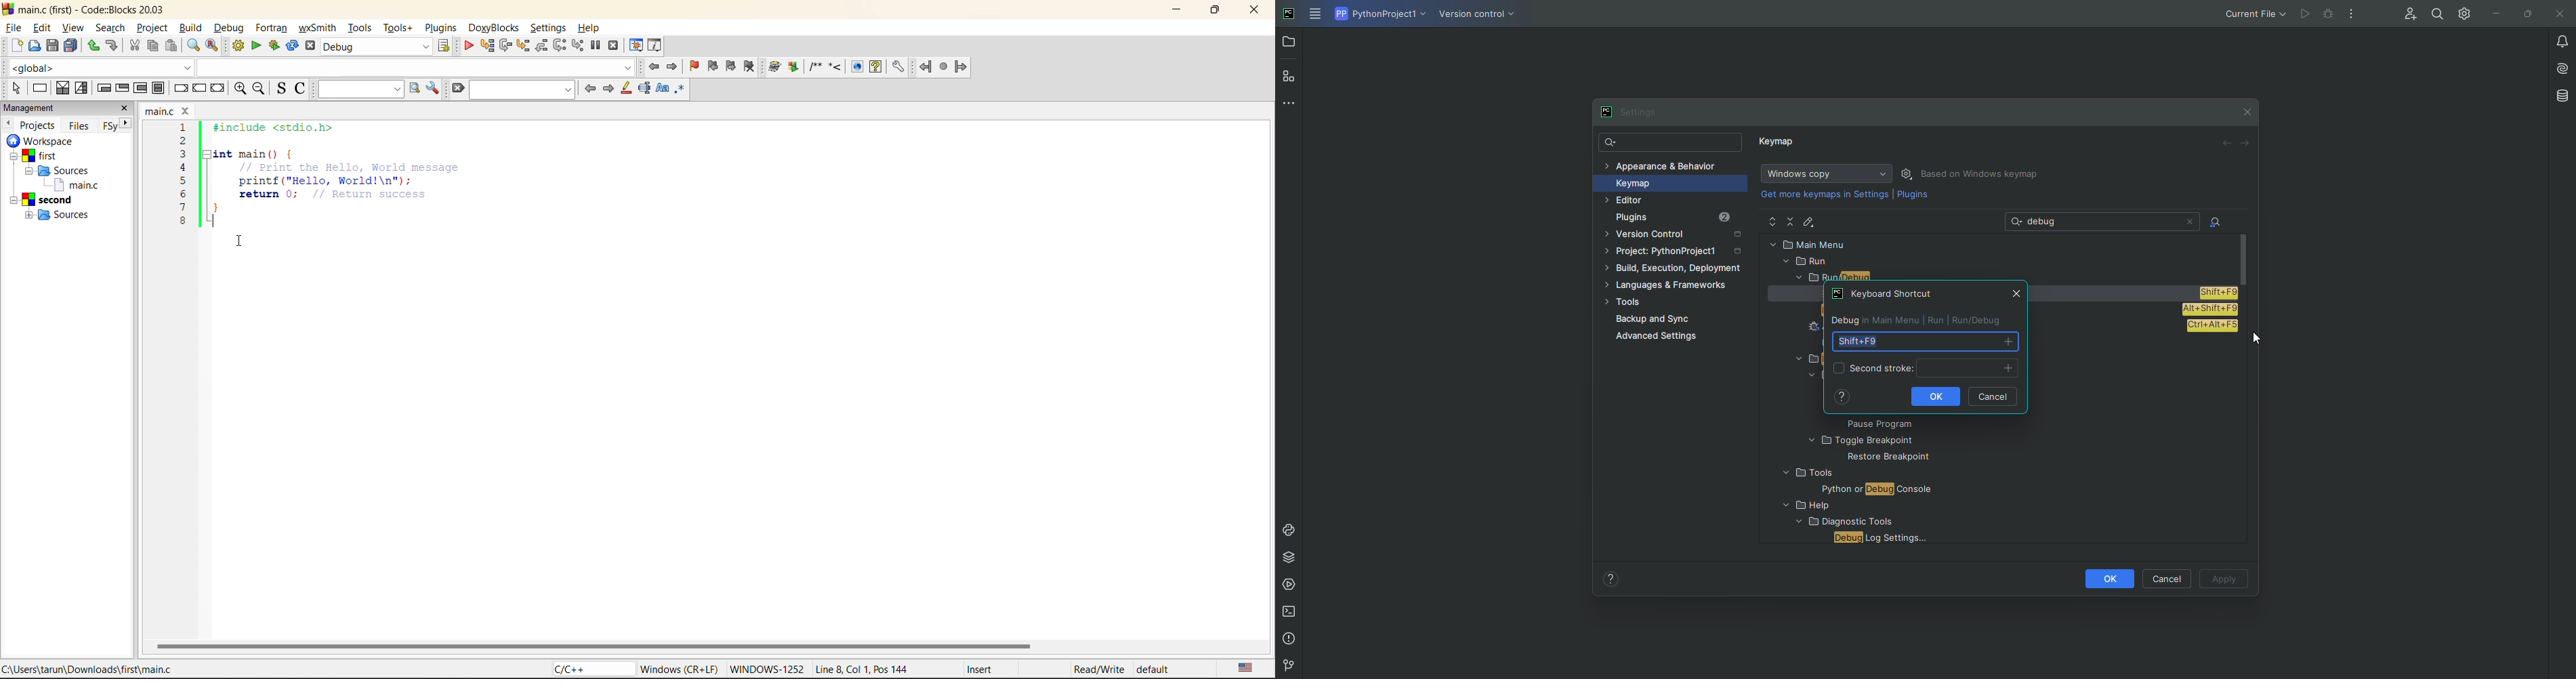 This screenshot has height=700, width=2576. Describe the element at coordinates (560, 46) in the screenshot. I see `next instruction` at that location.